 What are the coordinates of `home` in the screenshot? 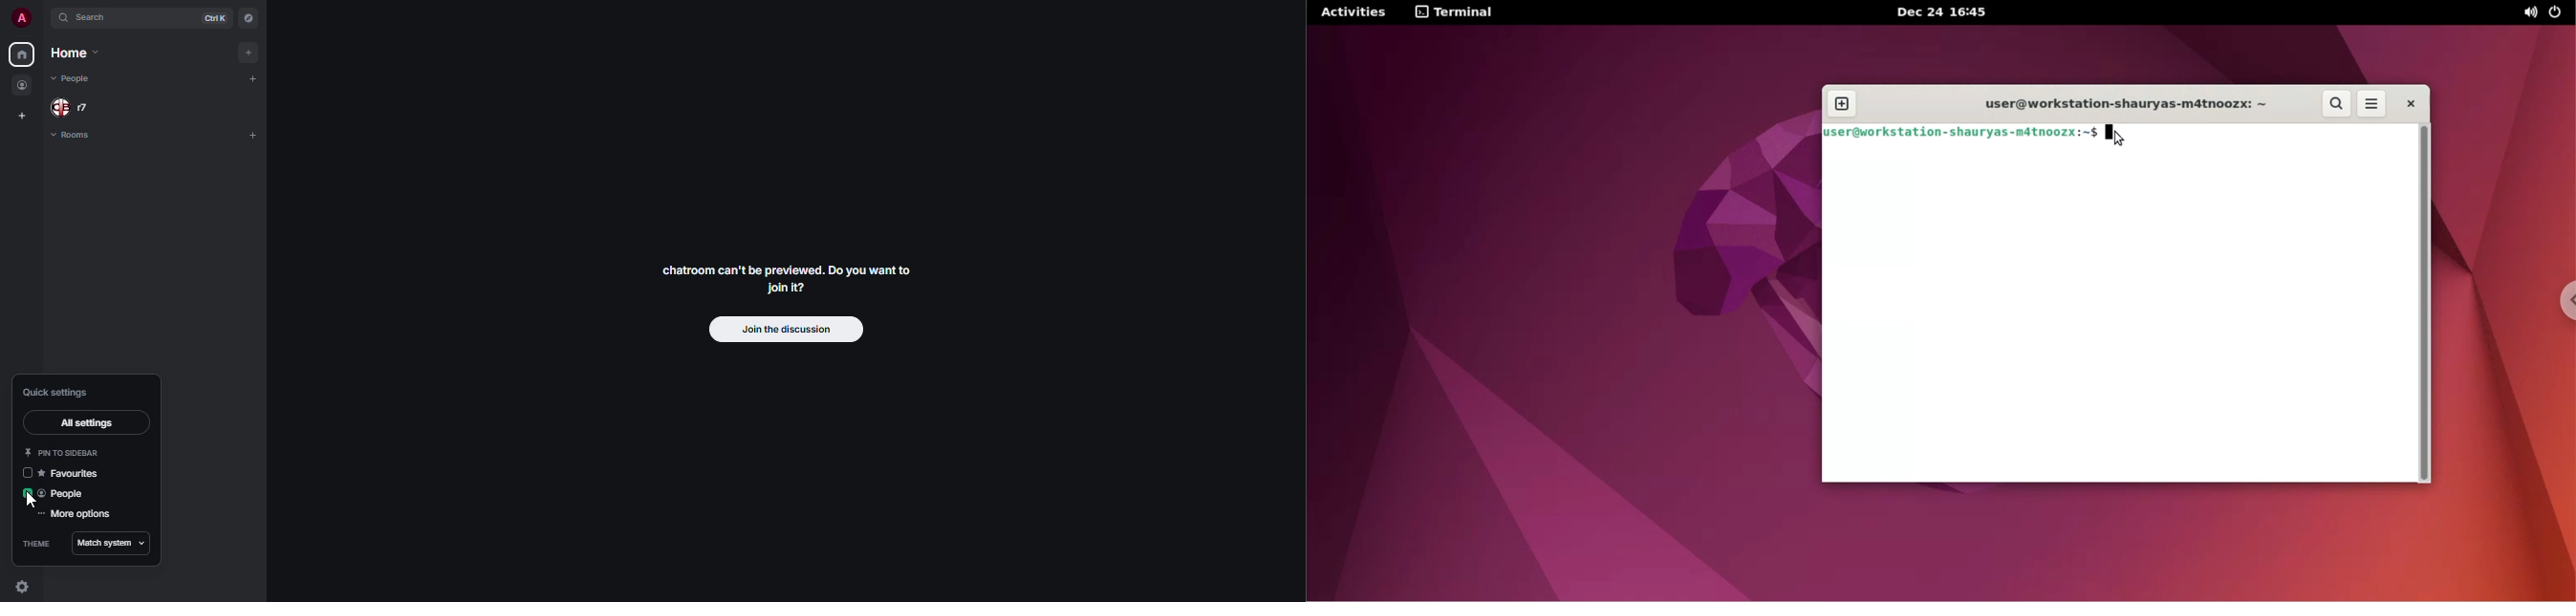 It's located at (74, 54).